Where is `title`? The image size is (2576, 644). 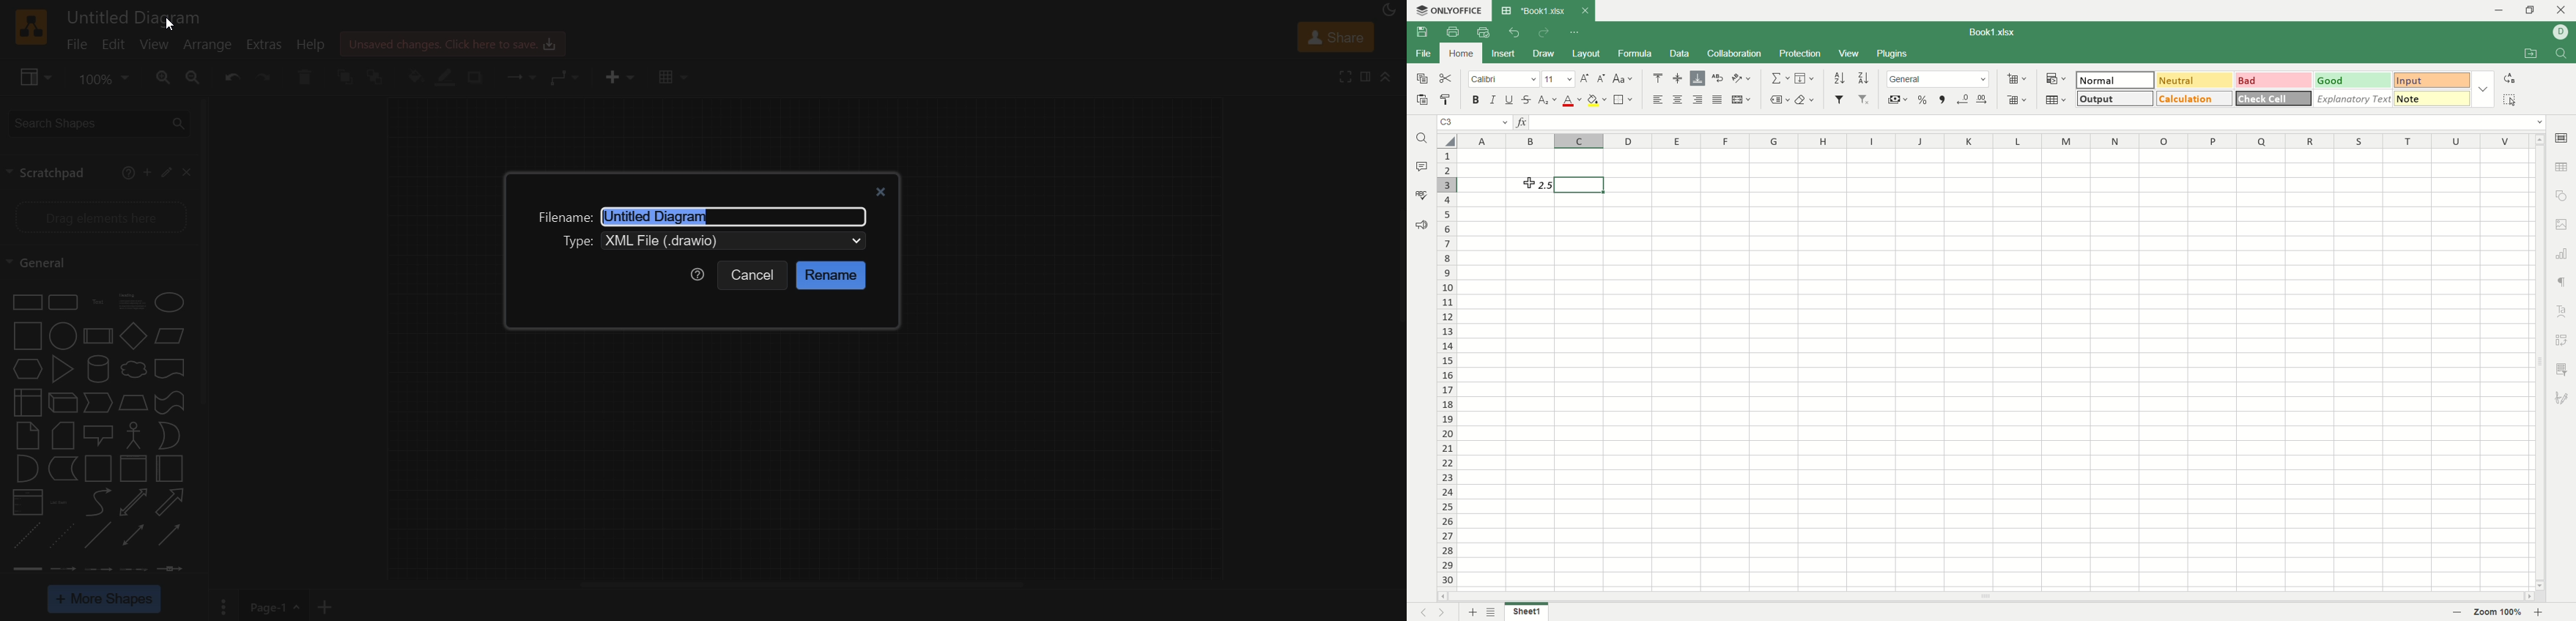 title is located at coordinates (138, 15).